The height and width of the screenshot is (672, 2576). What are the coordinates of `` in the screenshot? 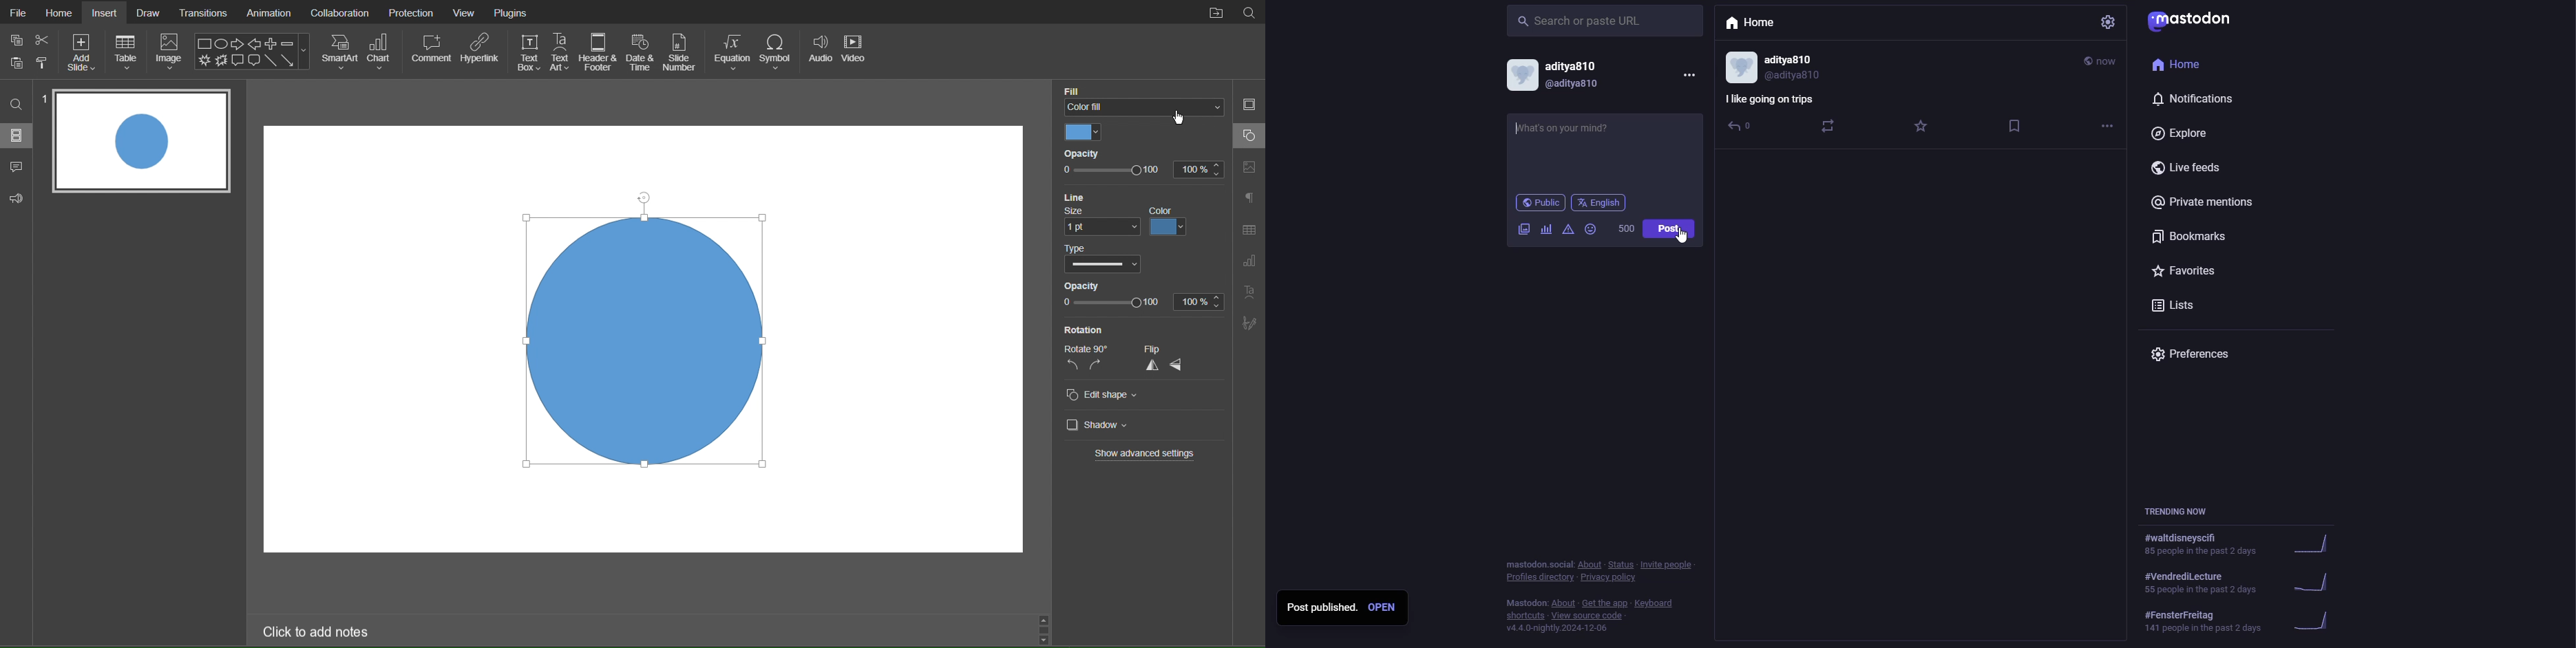 It's located at (1108, 171).